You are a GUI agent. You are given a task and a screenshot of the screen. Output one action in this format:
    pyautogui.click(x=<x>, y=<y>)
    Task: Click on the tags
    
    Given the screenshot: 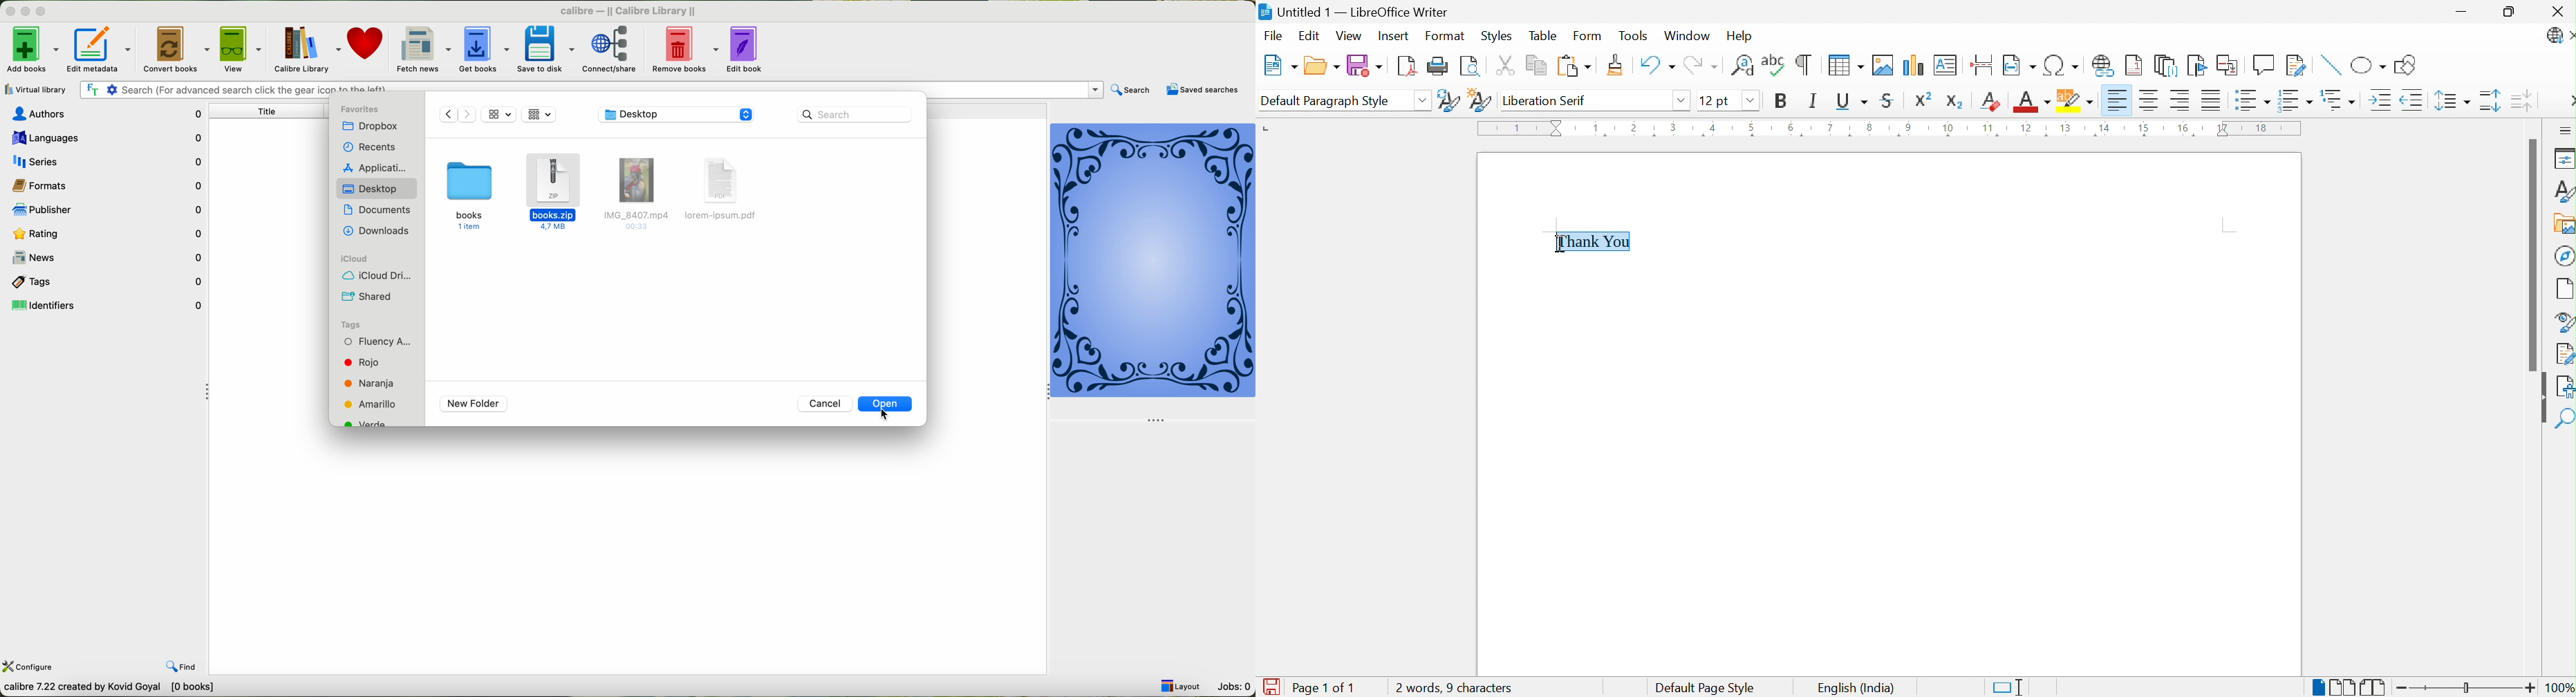 What is the action you would take?
    pyautogui.click(x=357, y=324)
    